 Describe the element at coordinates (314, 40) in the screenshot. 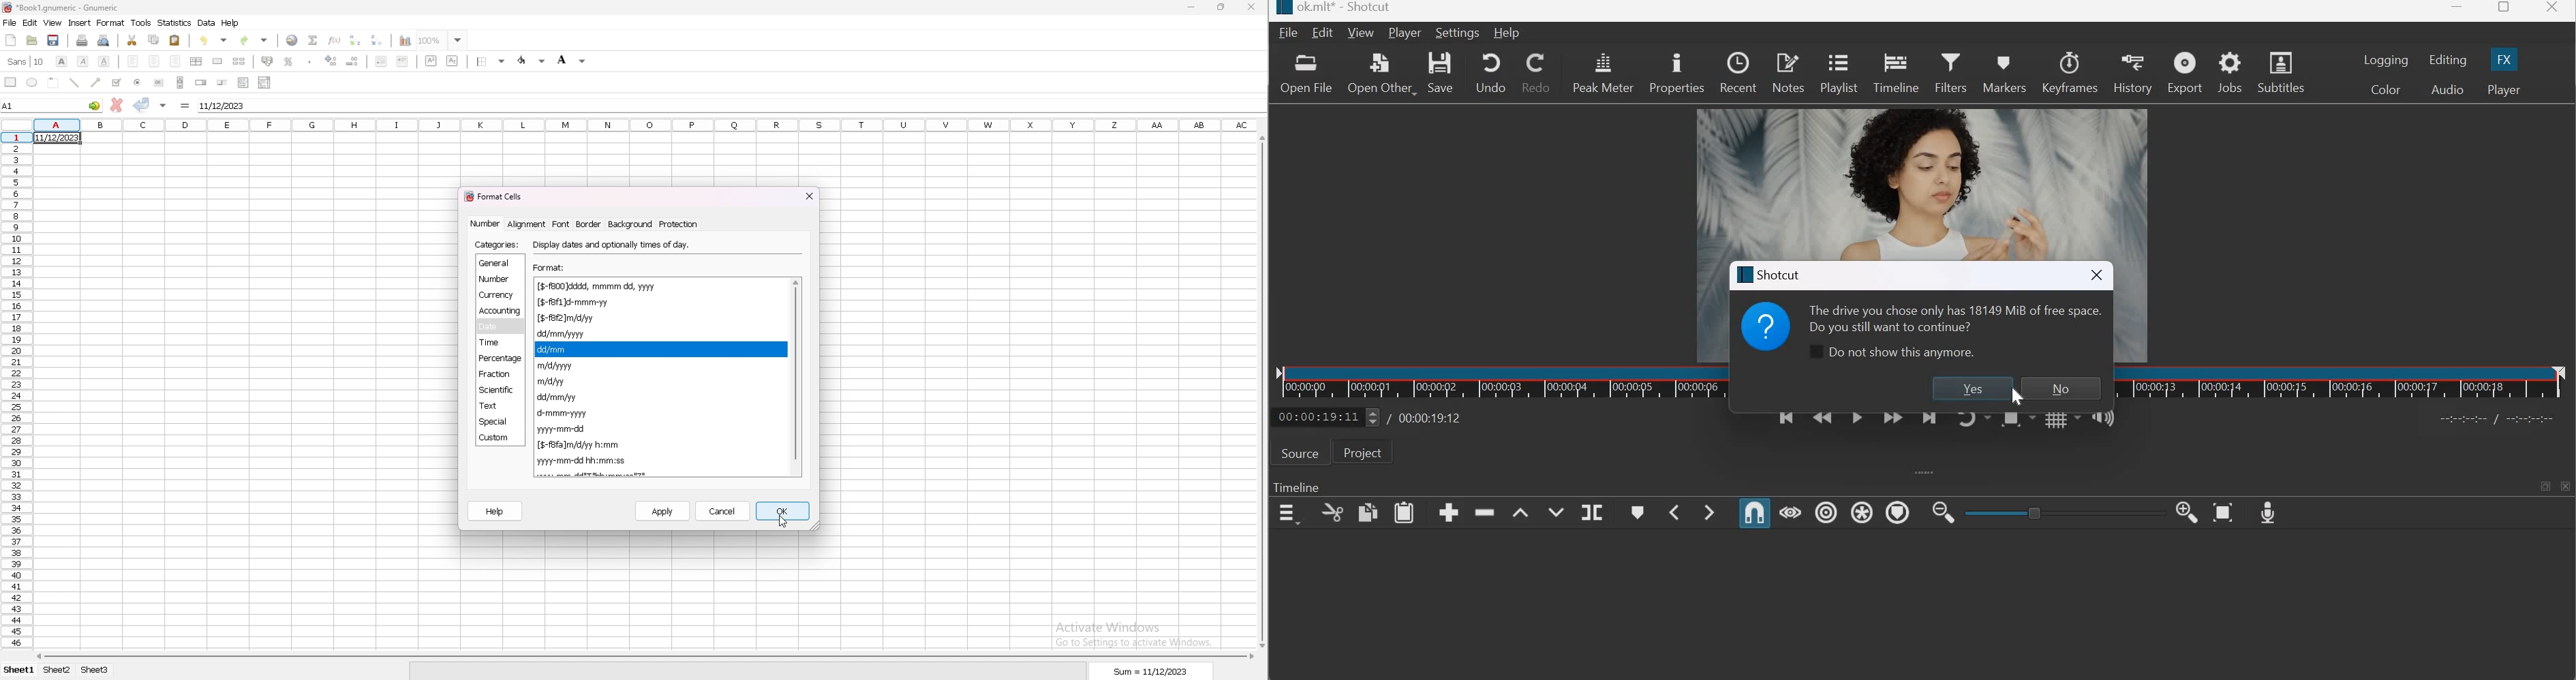

I see `summation` at that location.